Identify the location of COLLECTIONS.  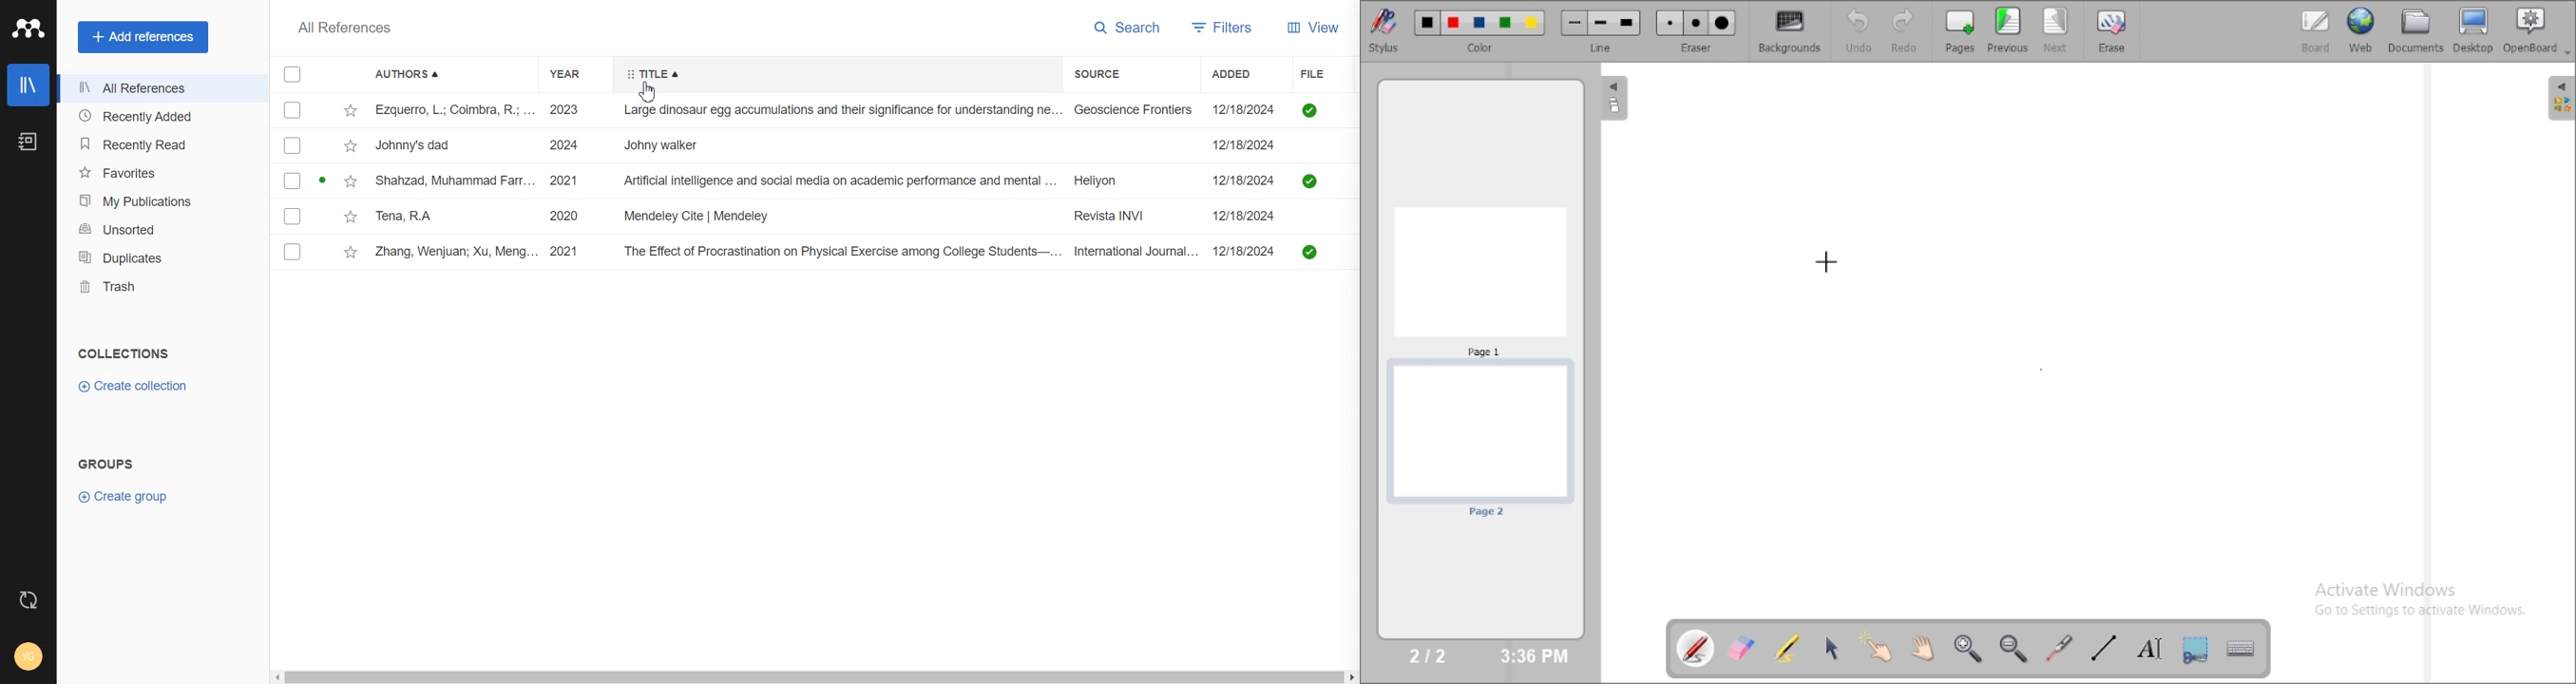
(123, 354).